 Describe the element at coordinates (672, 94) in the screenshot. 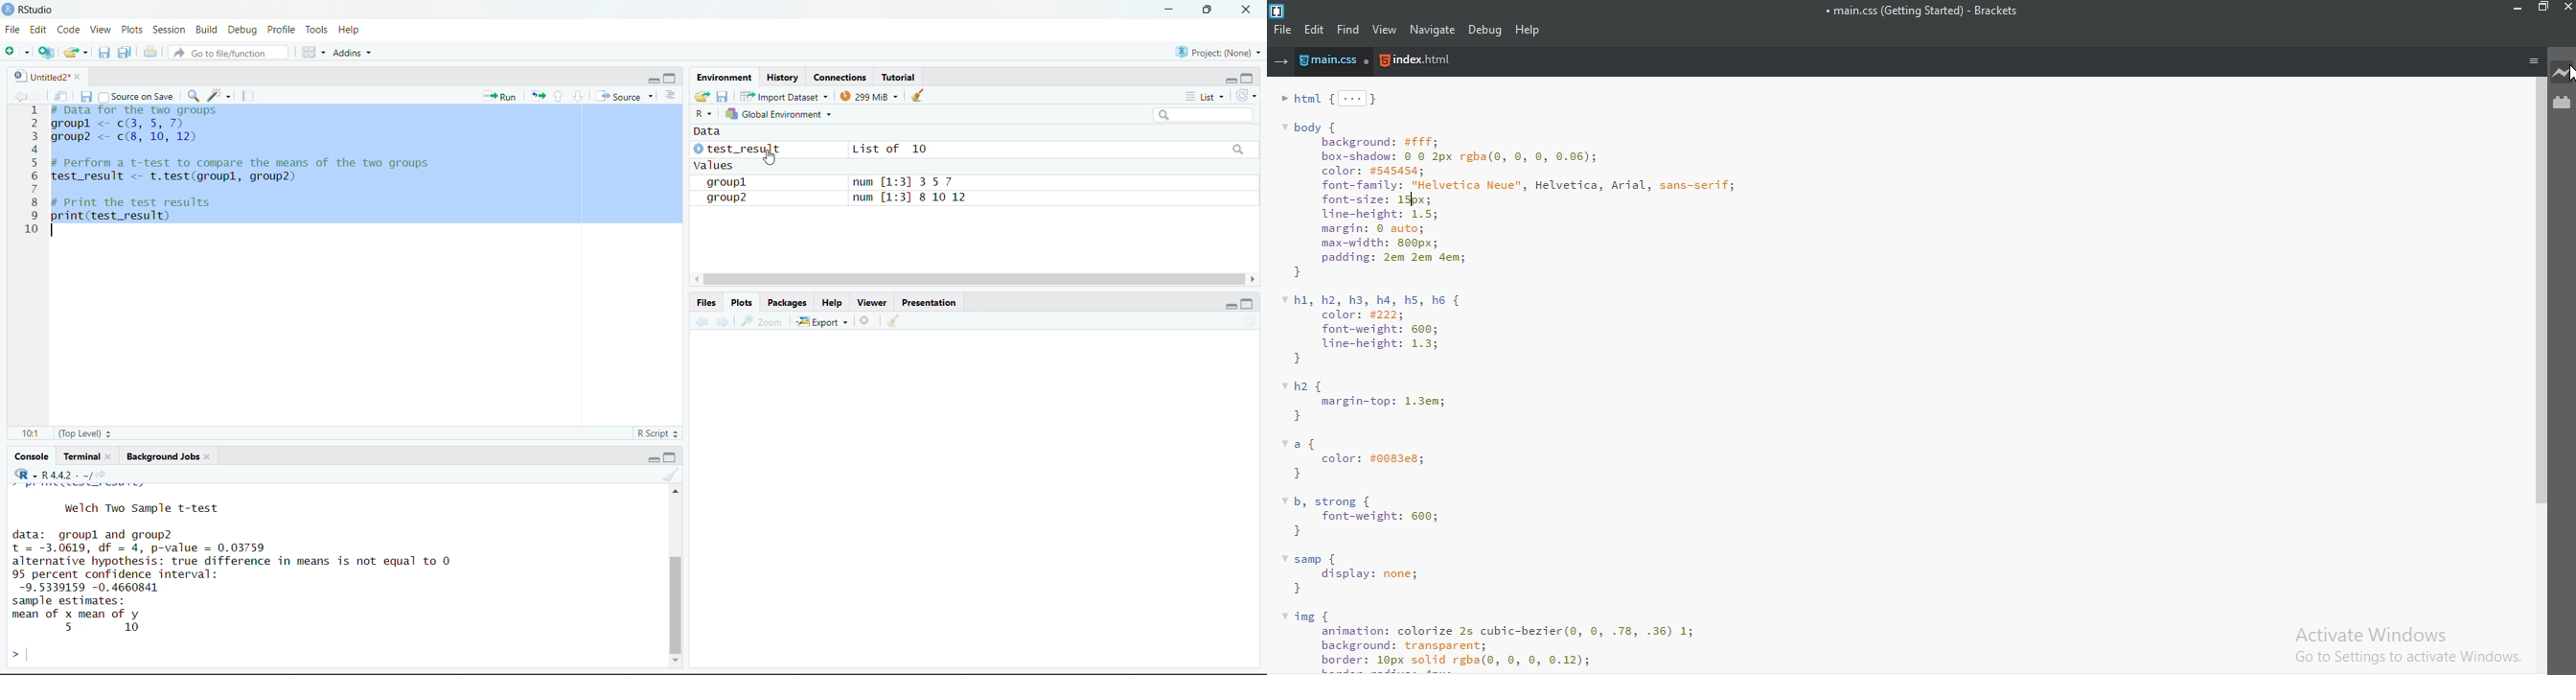

I see `show document outline` at that location.